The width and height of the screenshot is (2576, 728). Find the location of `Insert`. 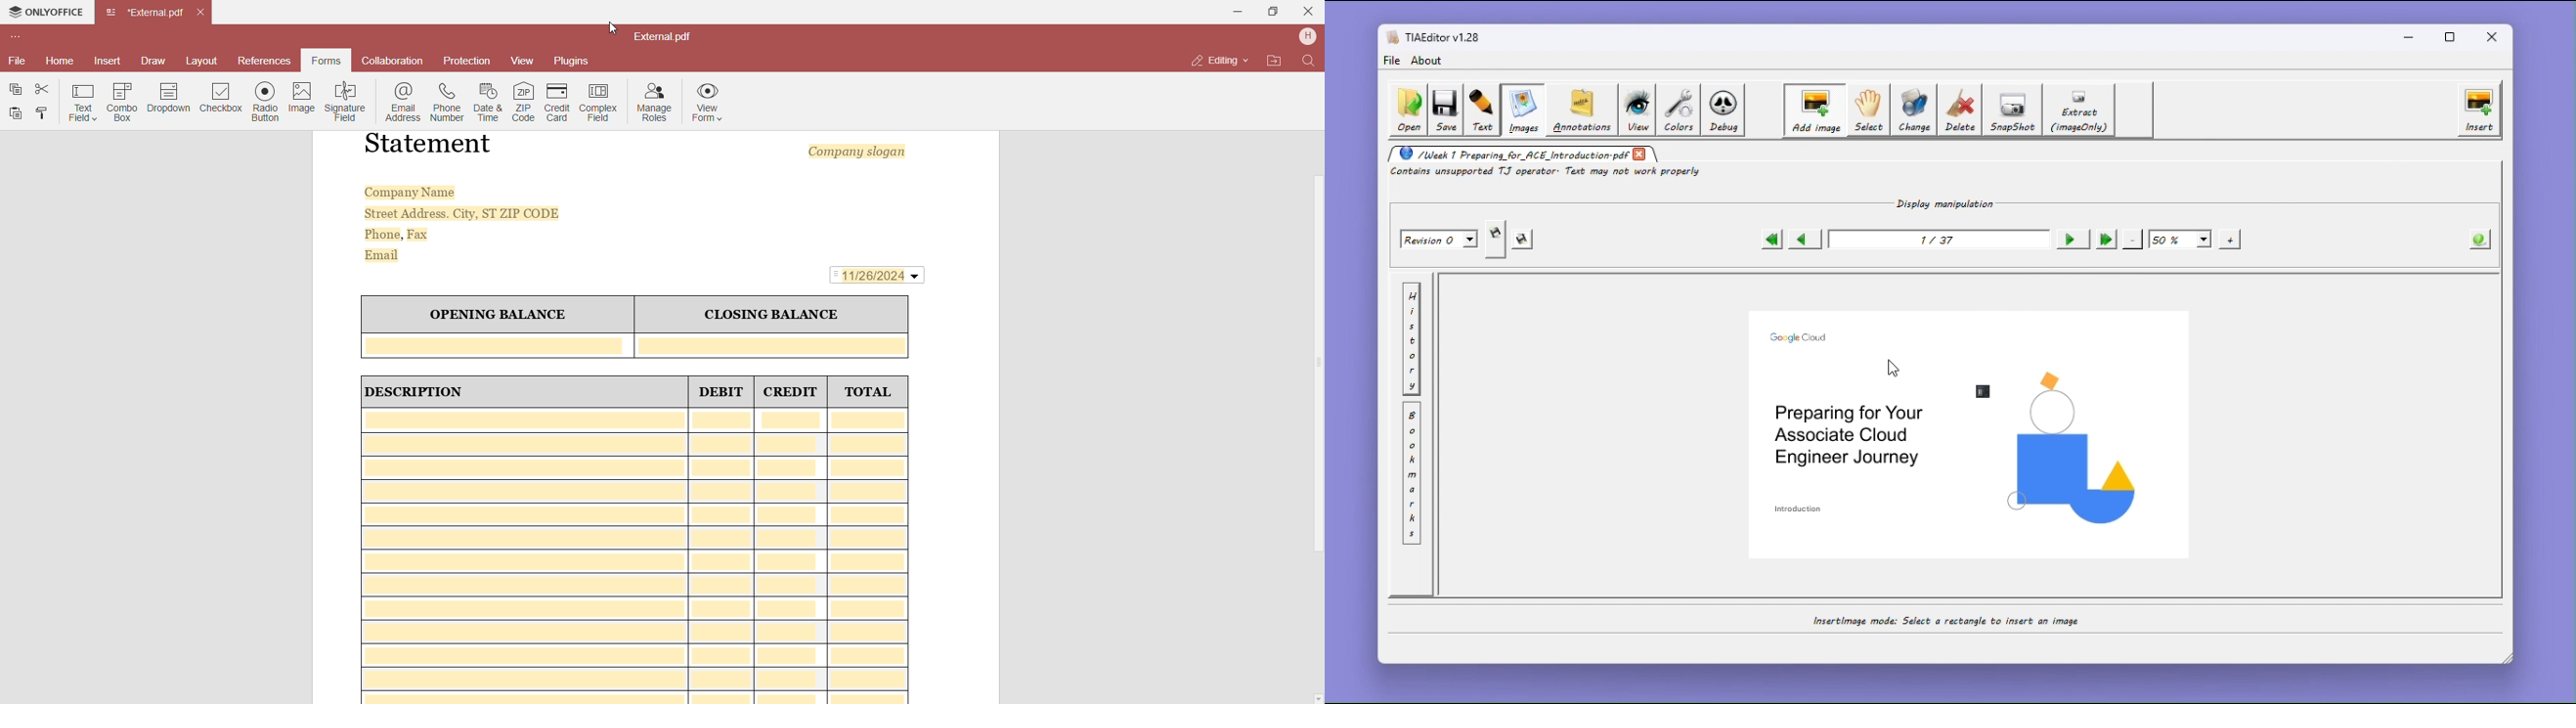

Insert is located at coordinates (107, 59).